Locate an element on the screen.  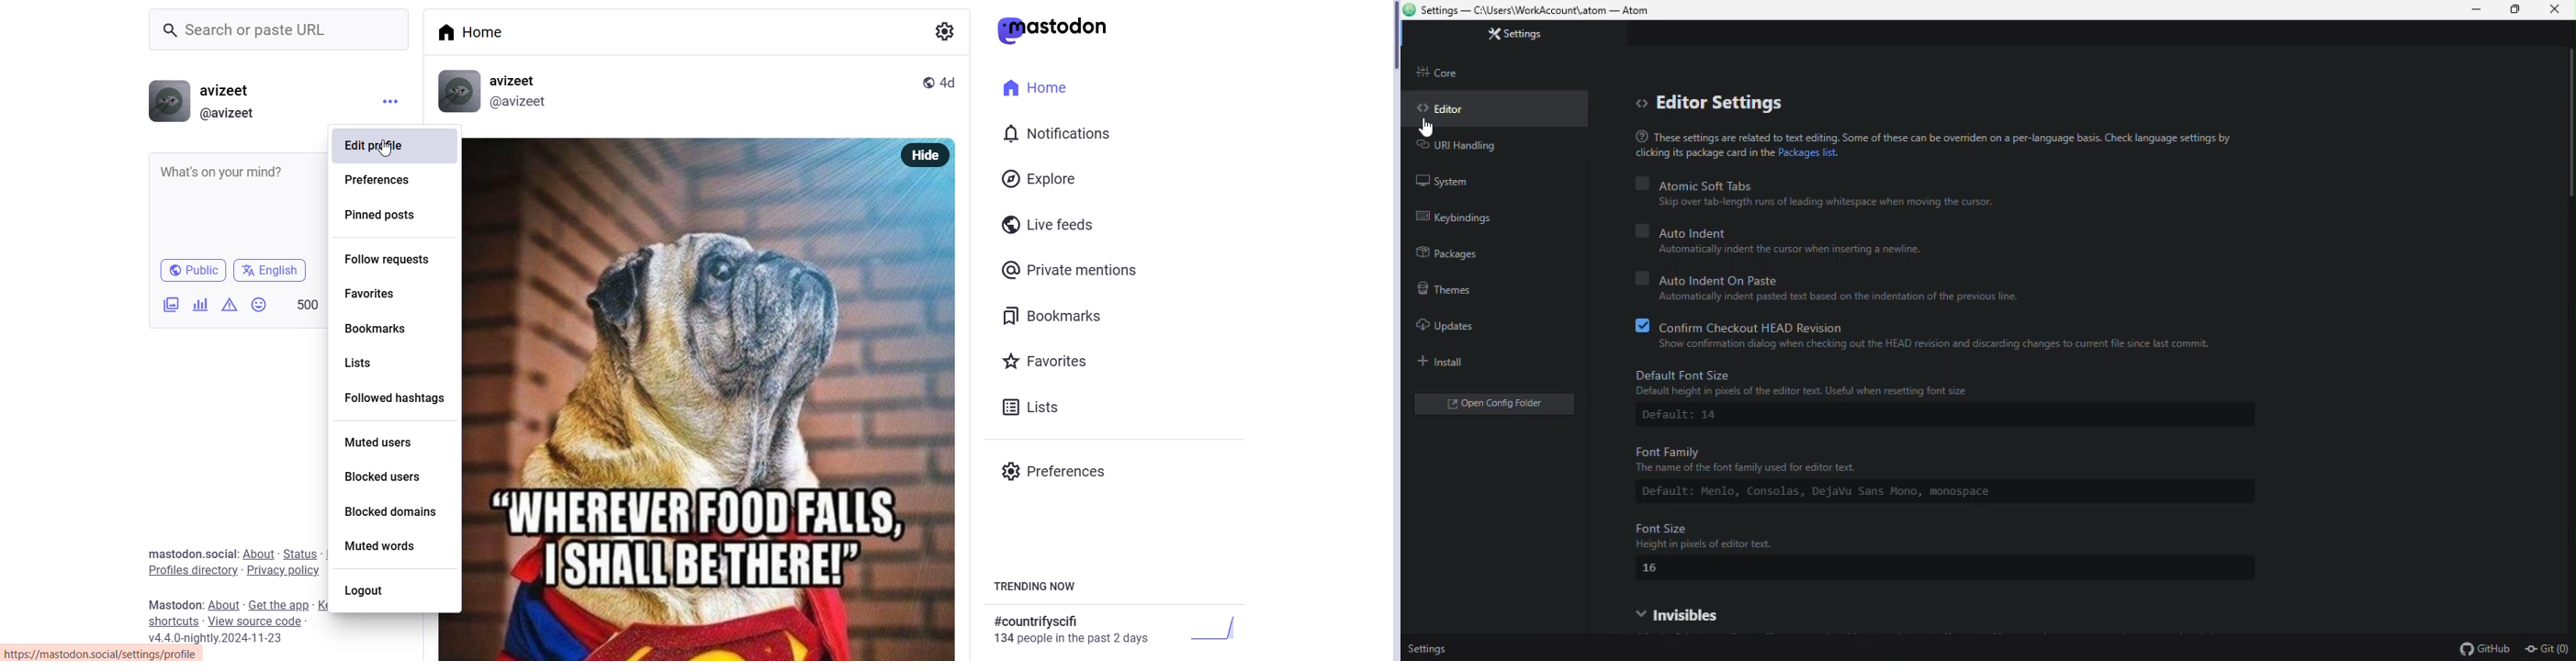
bookmark is located at coordinates (1055, 316).